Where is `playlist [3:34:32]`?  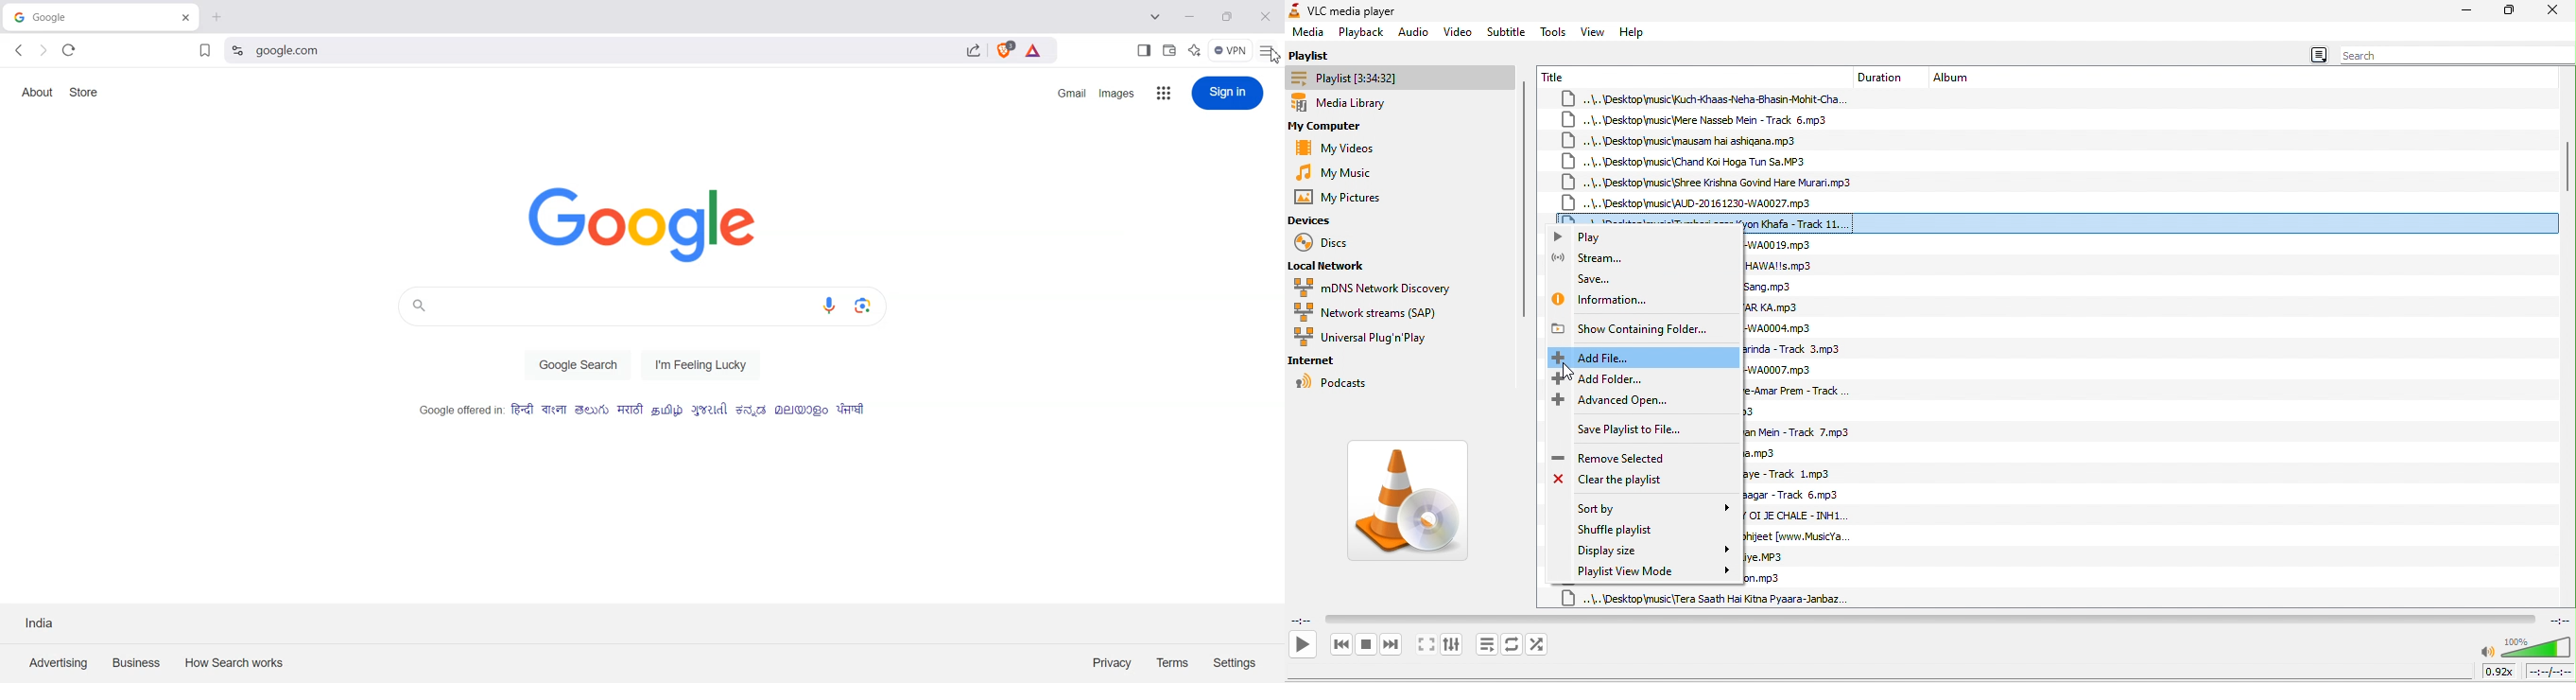
playlist [3:34:32] is located at coordinates (1398, 77).